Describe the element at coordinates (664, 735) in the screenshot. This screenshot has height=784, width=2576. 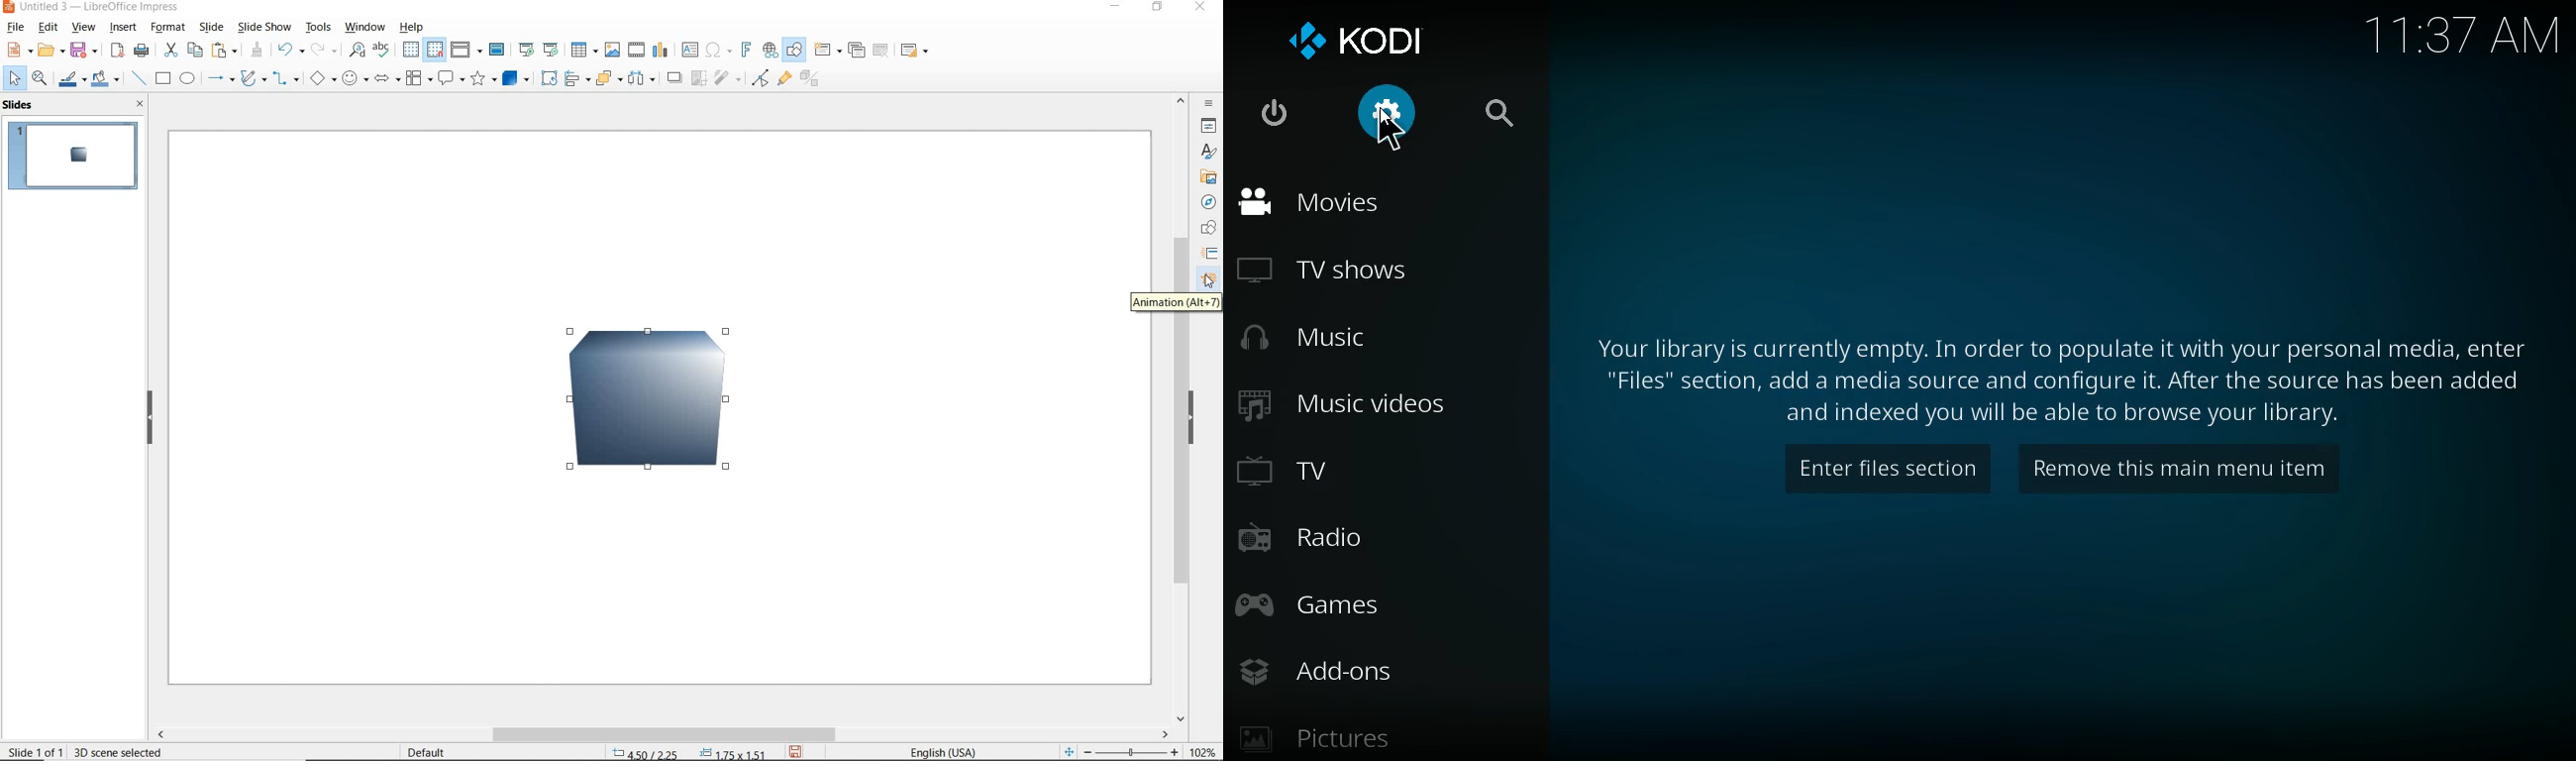
I see `scrollbar` at that location.